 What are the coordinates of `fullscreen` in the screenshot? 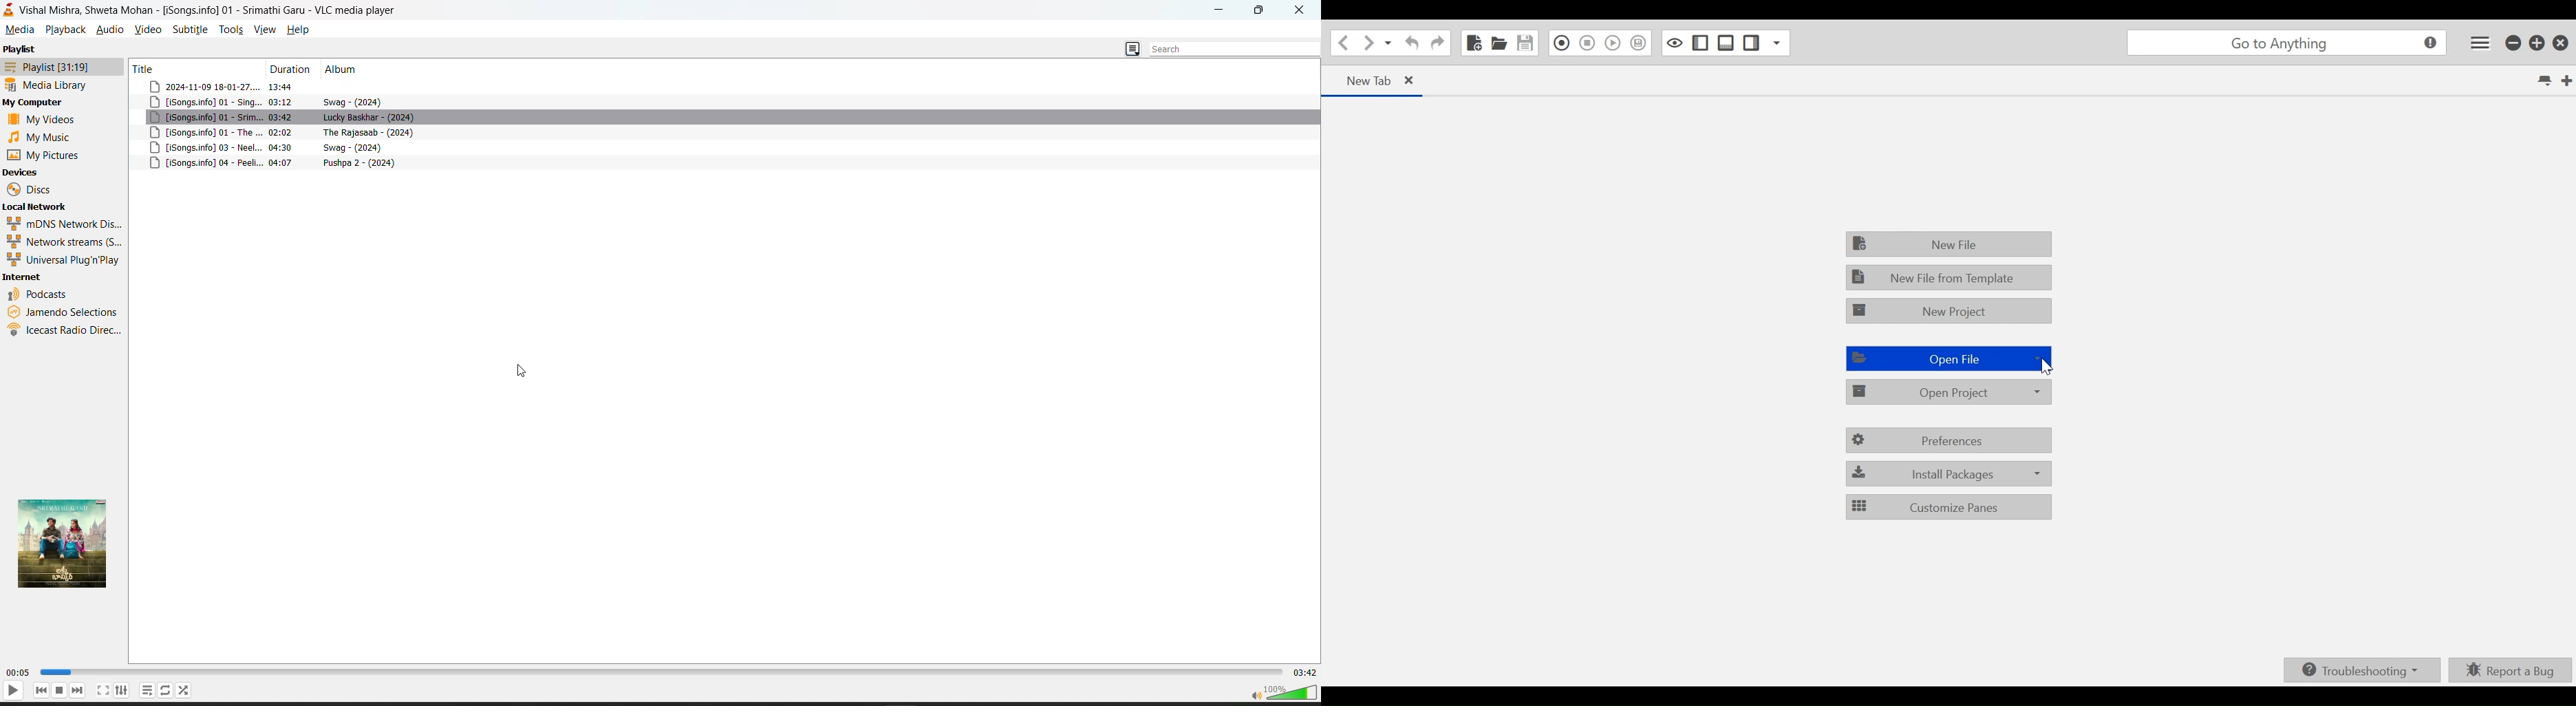 It's located at (103, 690).